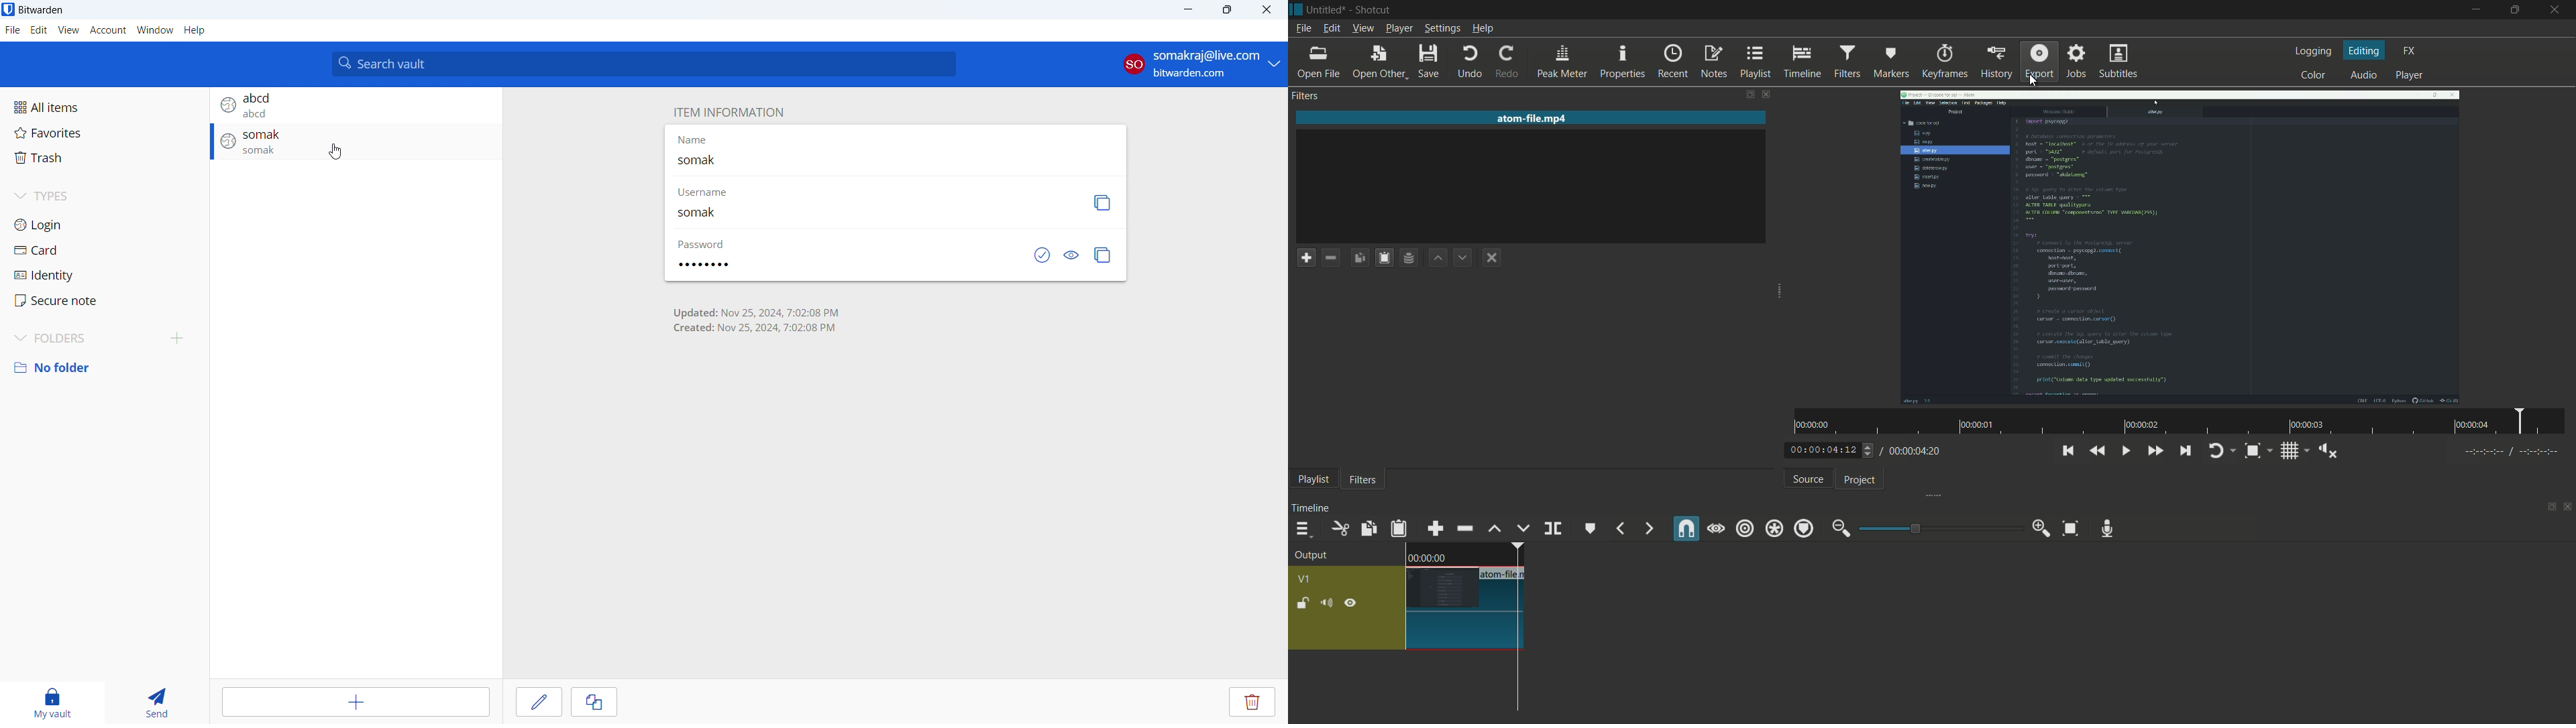  I want to click on cursor, so click(335, 151).